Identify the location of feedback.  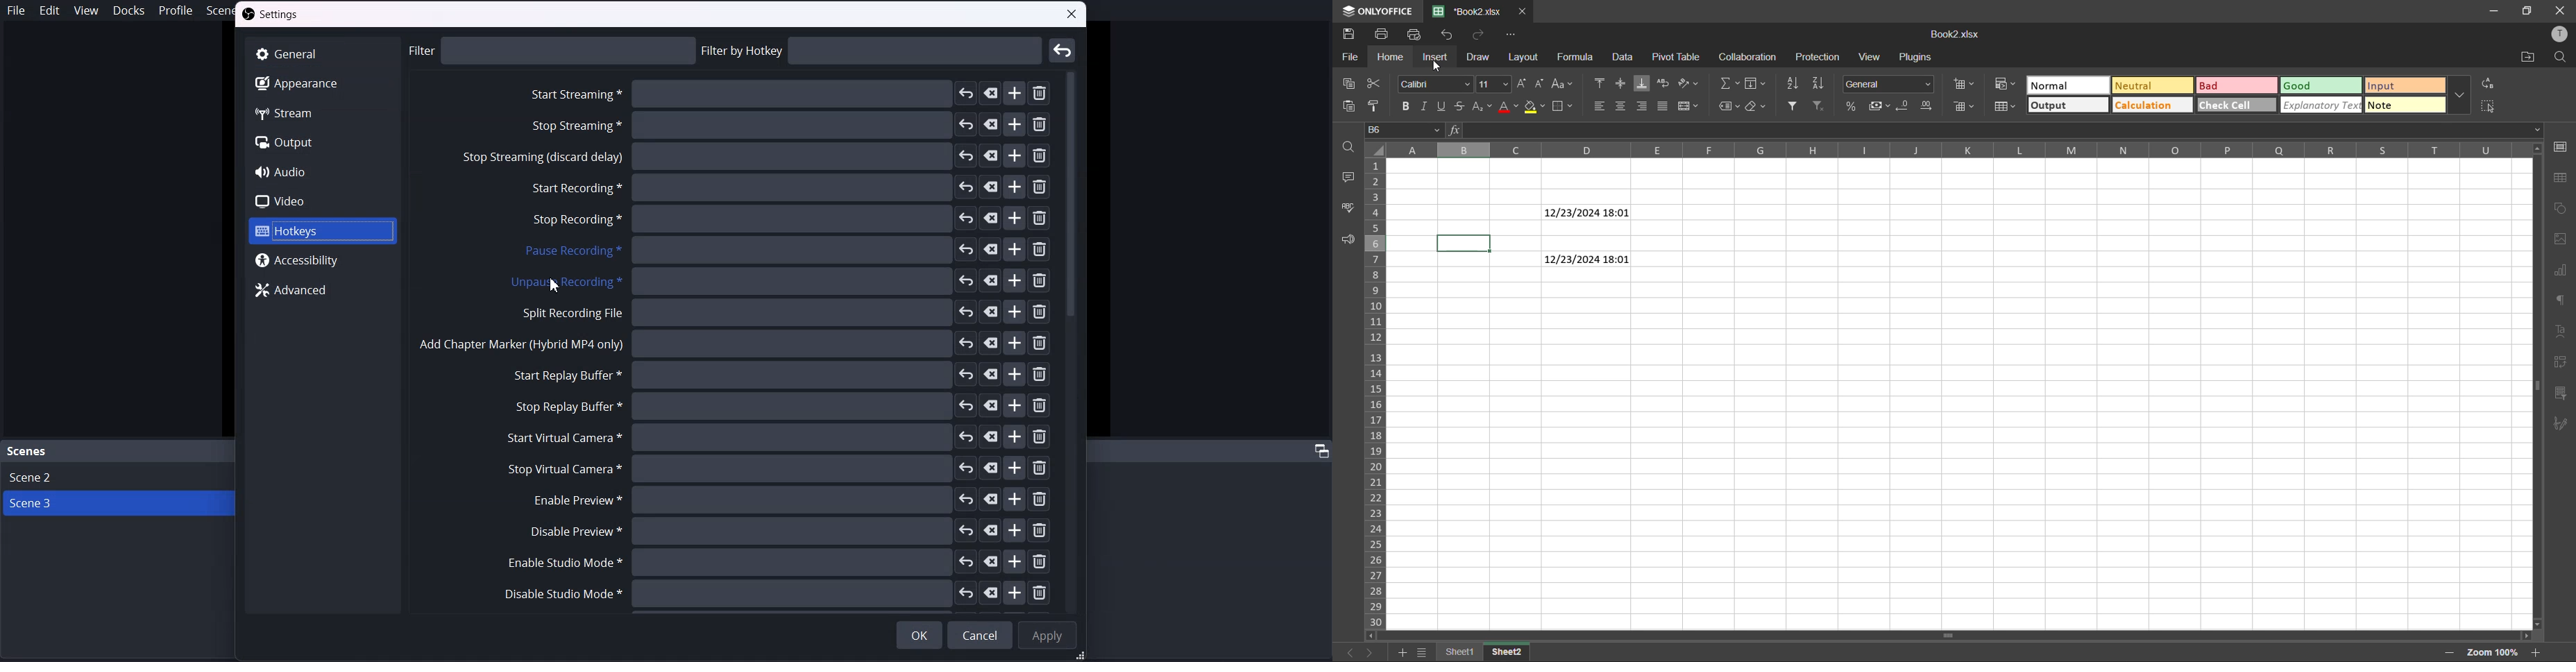
(1351, 239).